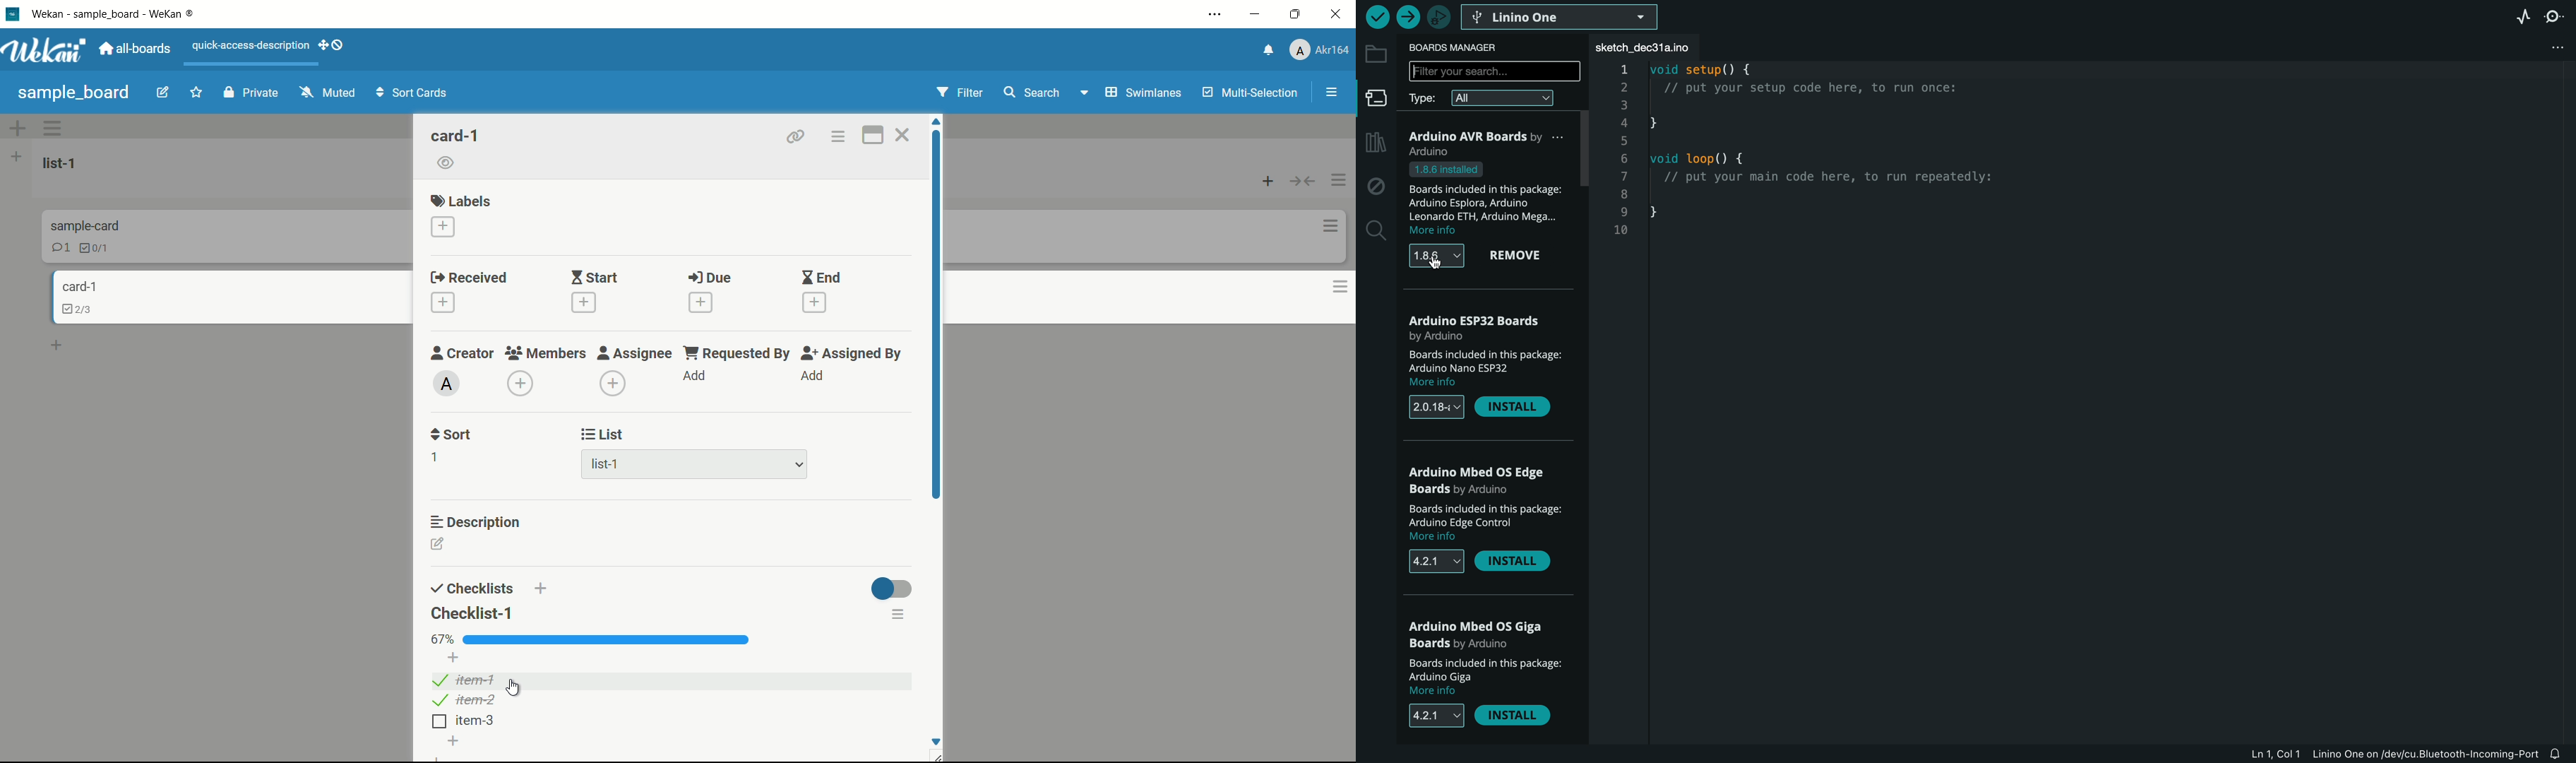  I want to click on notifications, so click(1264, 51).